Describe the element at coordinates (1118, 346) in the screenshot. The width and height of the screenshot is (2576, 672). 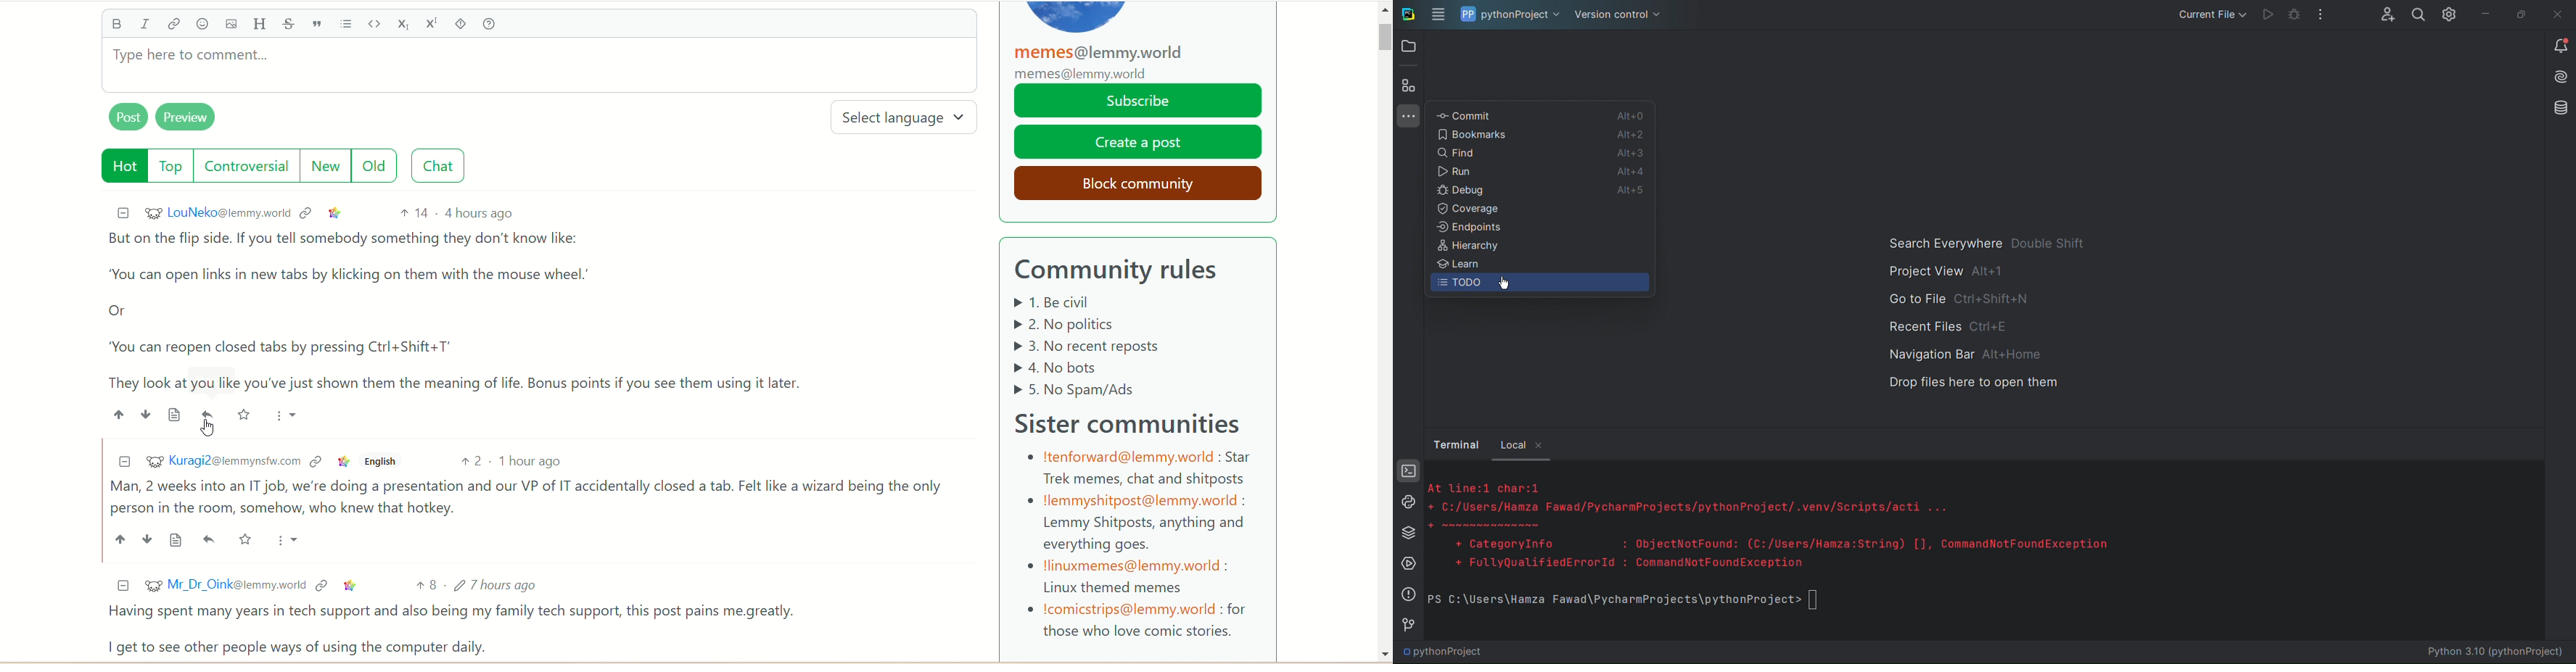
I see `Community rules listed` at that location.